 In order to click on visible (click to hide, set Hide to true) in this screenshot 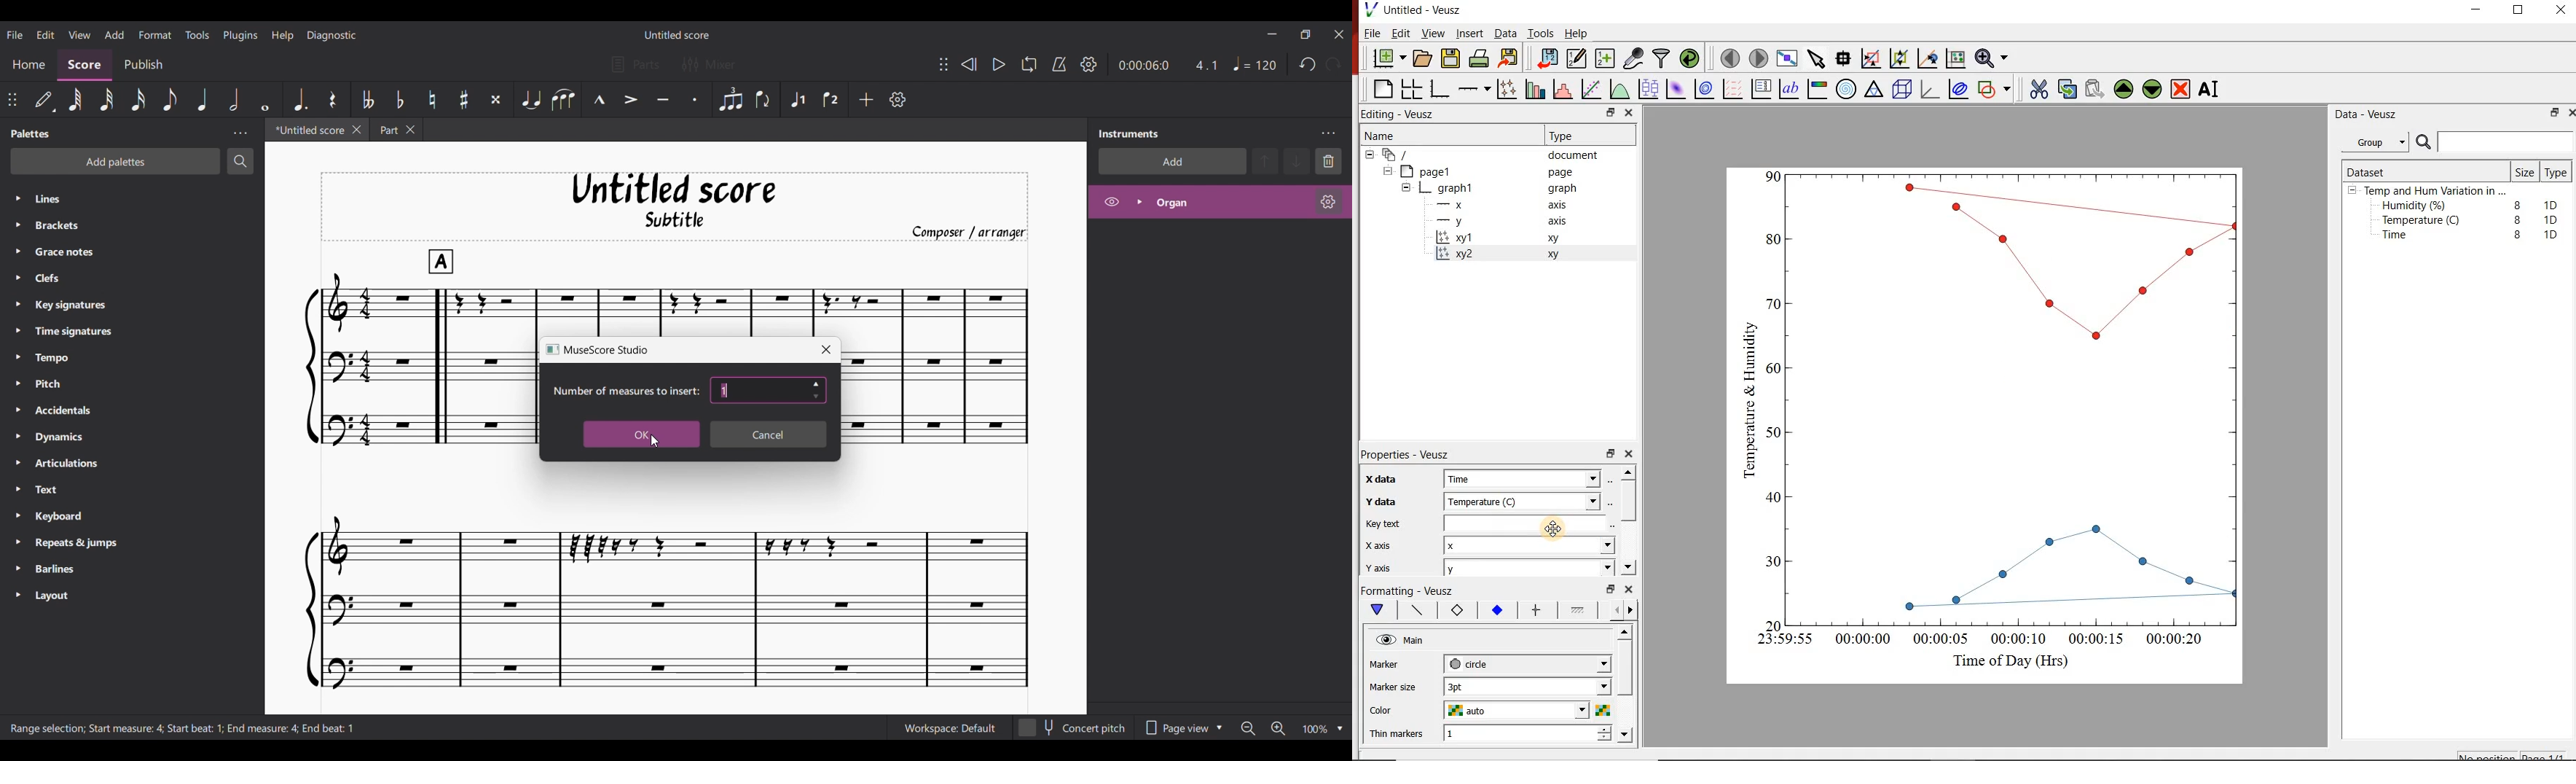, I will do `click(1384, 641)`.